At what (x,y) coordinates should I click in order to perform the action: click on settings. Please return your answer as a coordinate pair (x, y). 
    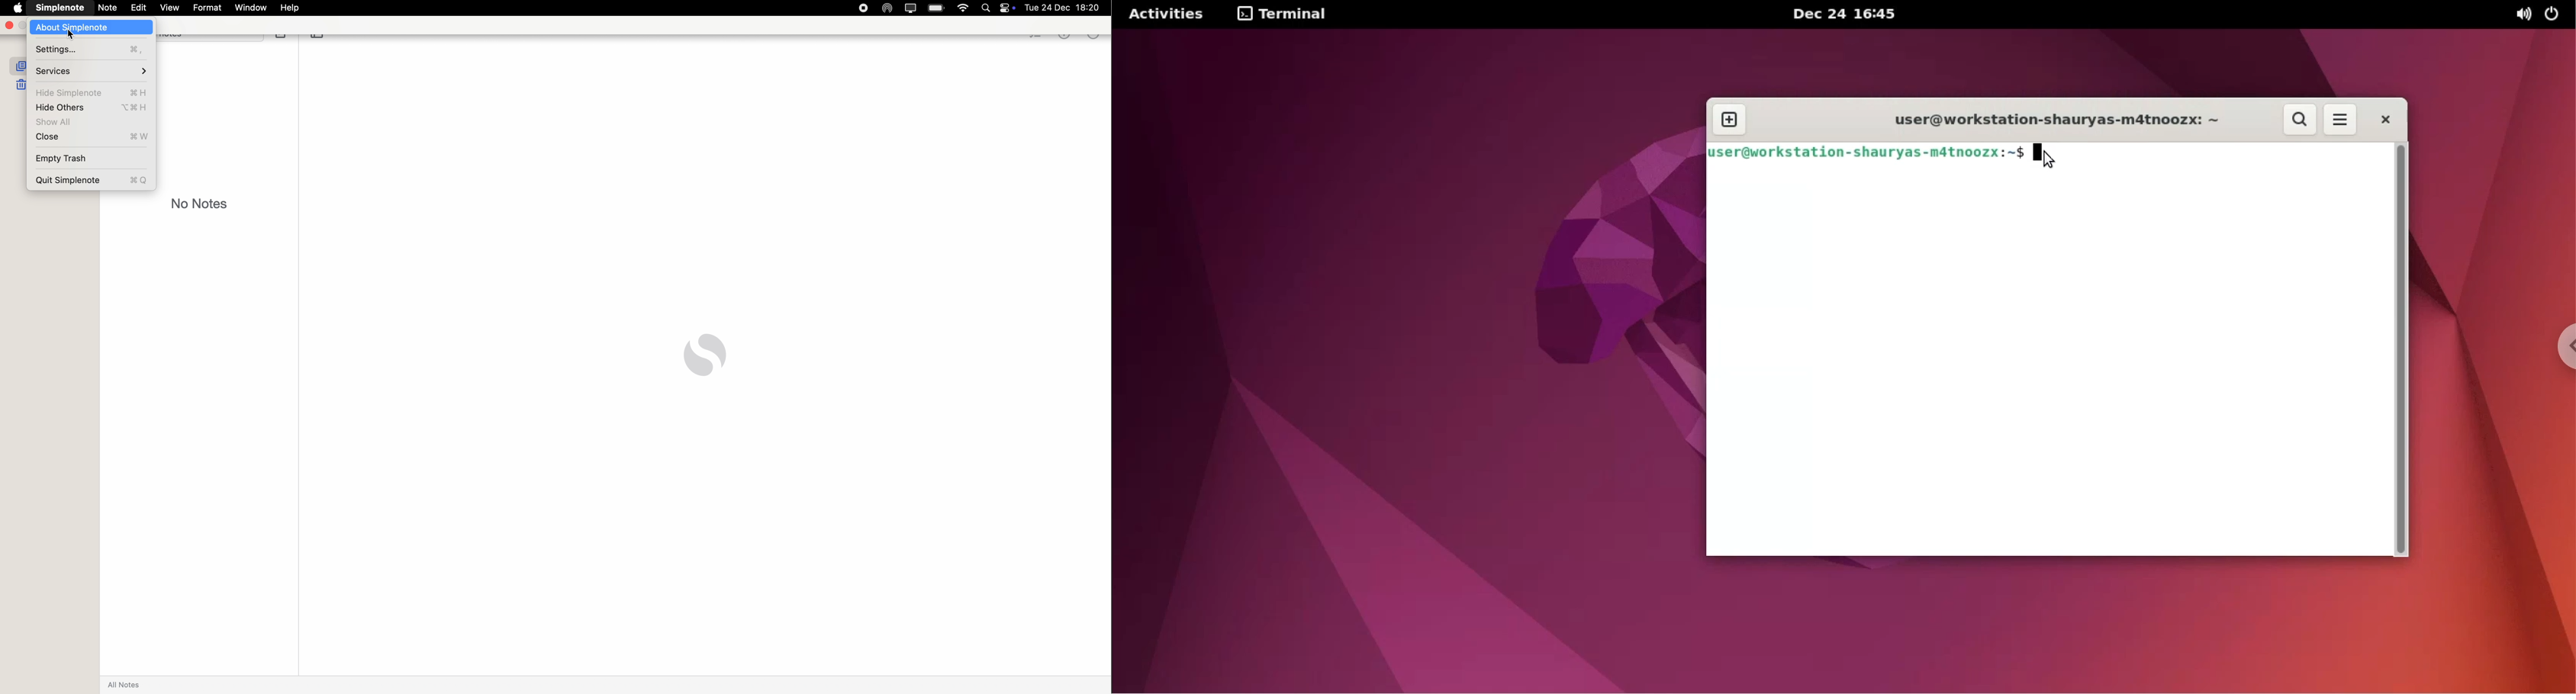
    Looking at the image, I should click on (93, 51).